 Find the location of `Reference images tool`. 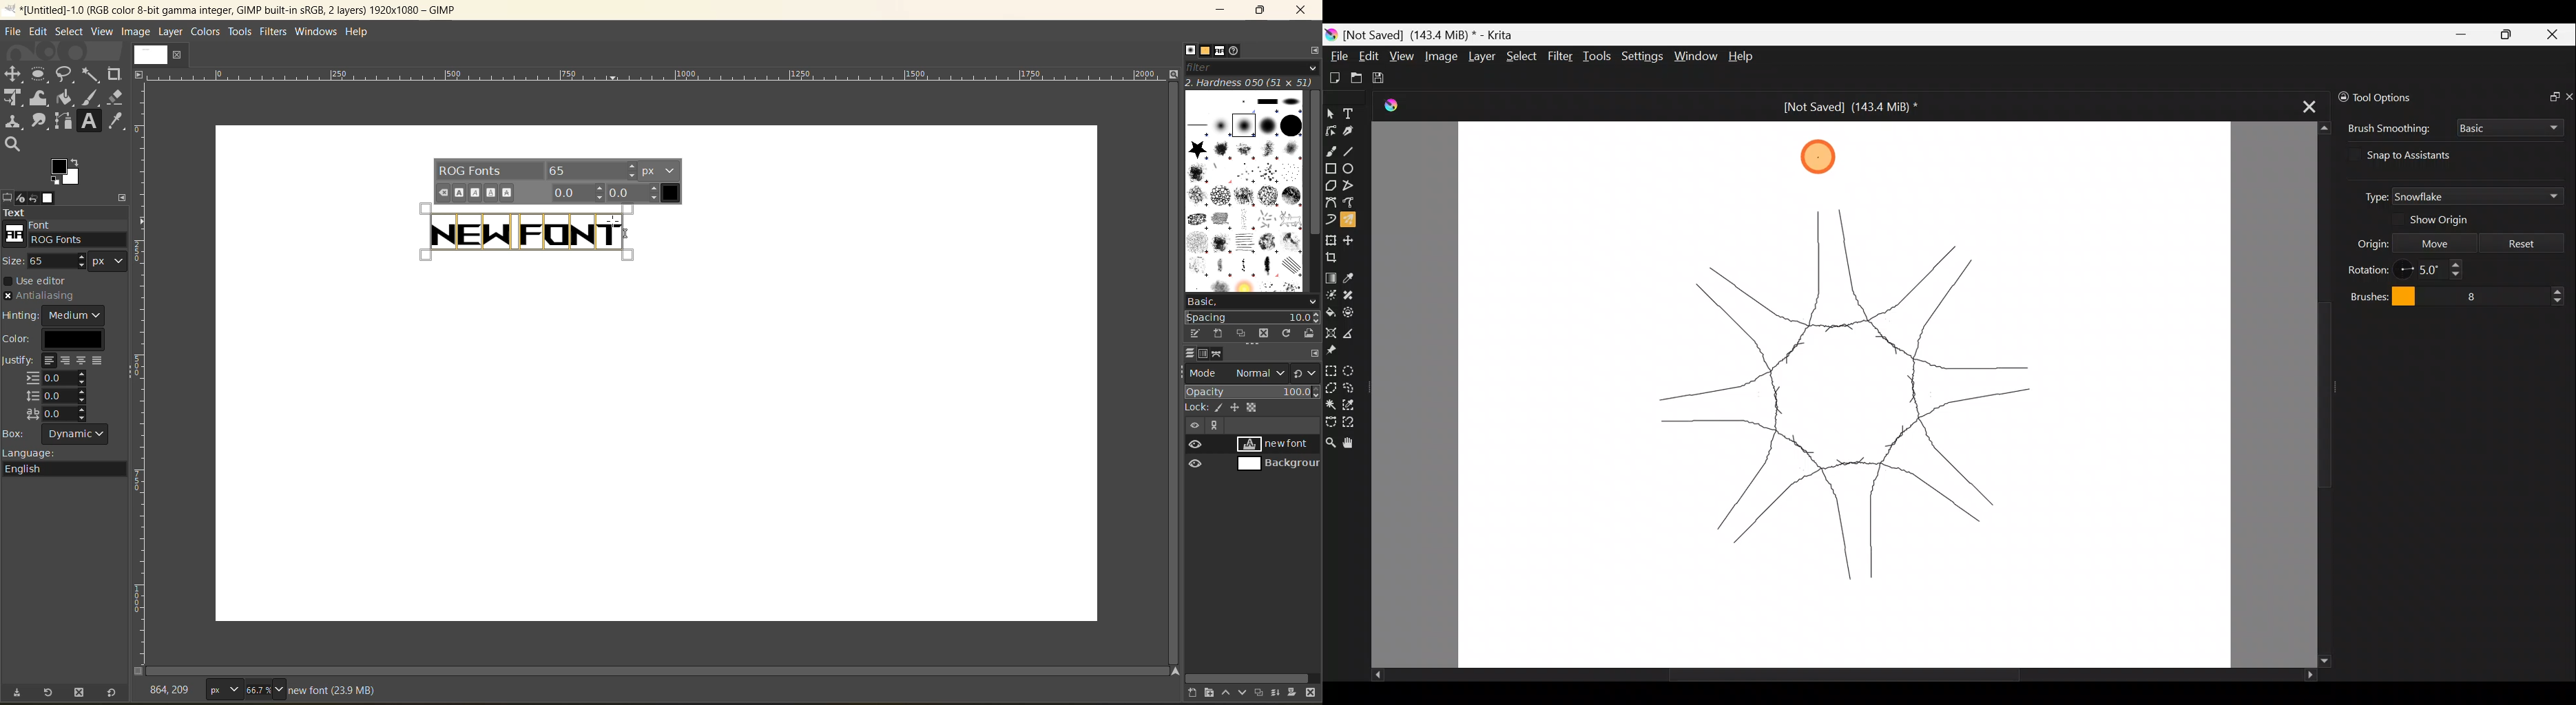

Reference images tool is located at coordinates (1341, 349).